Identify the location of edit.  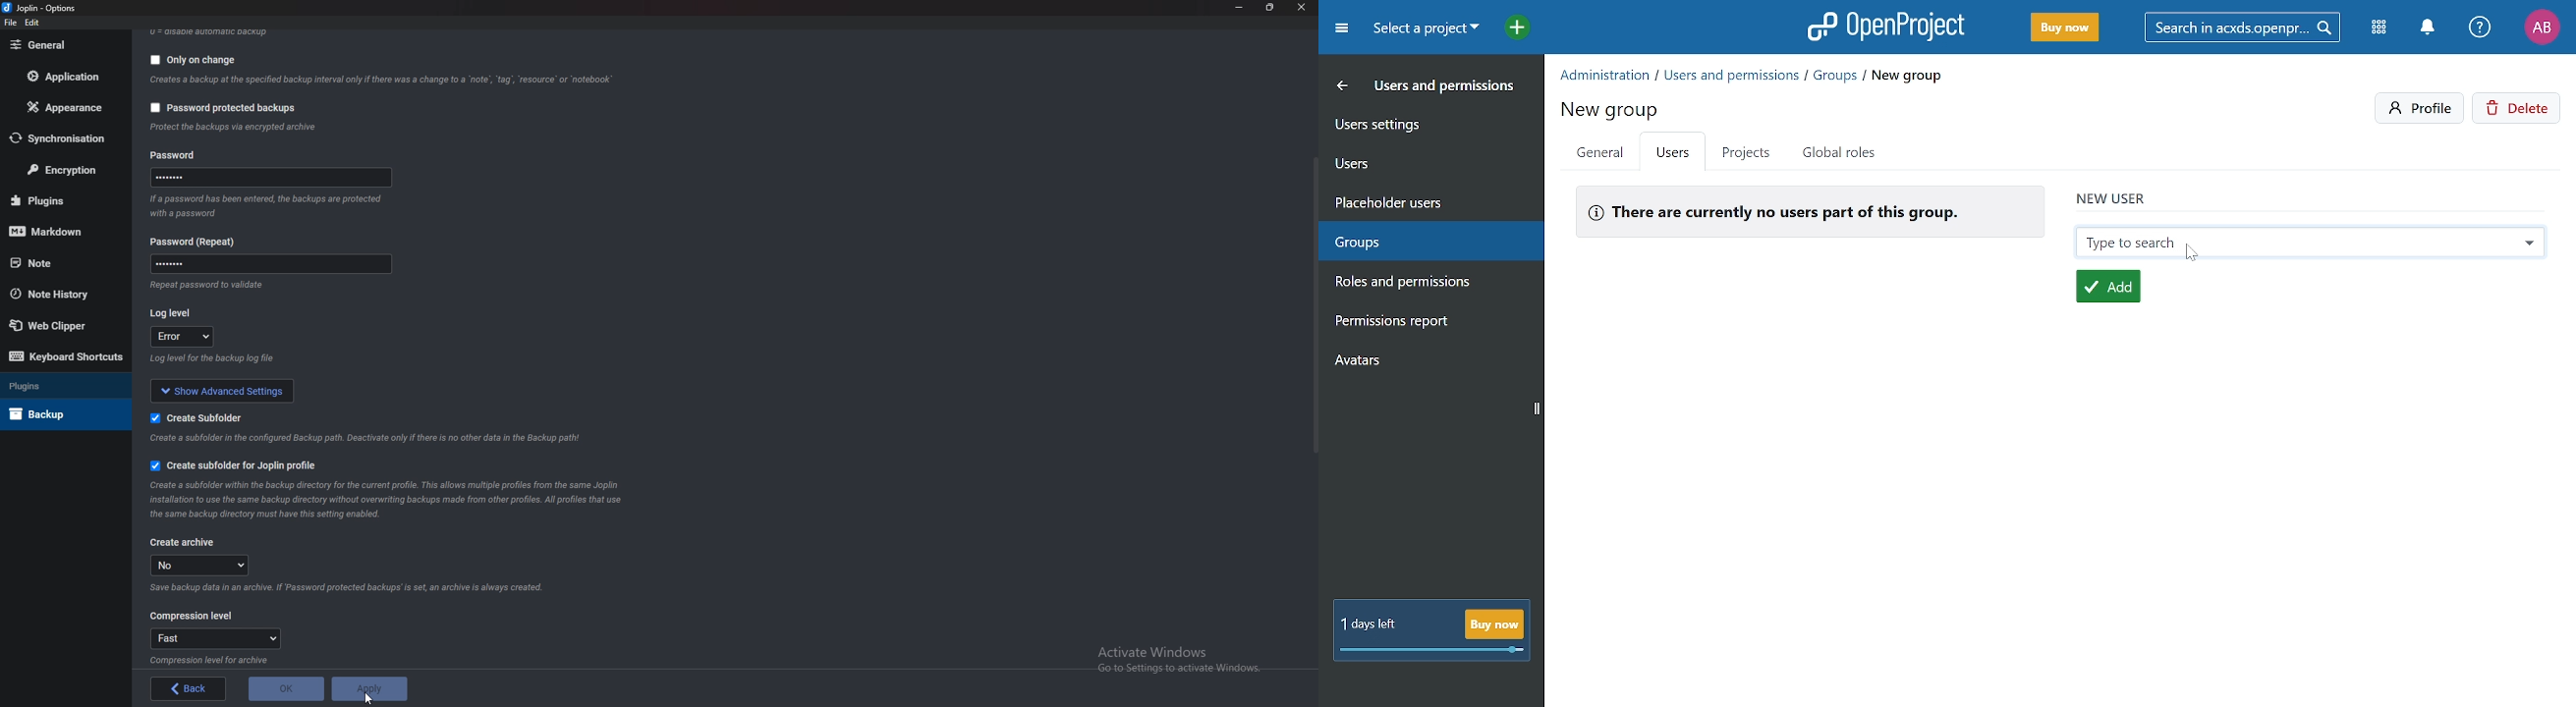
(33, 23).